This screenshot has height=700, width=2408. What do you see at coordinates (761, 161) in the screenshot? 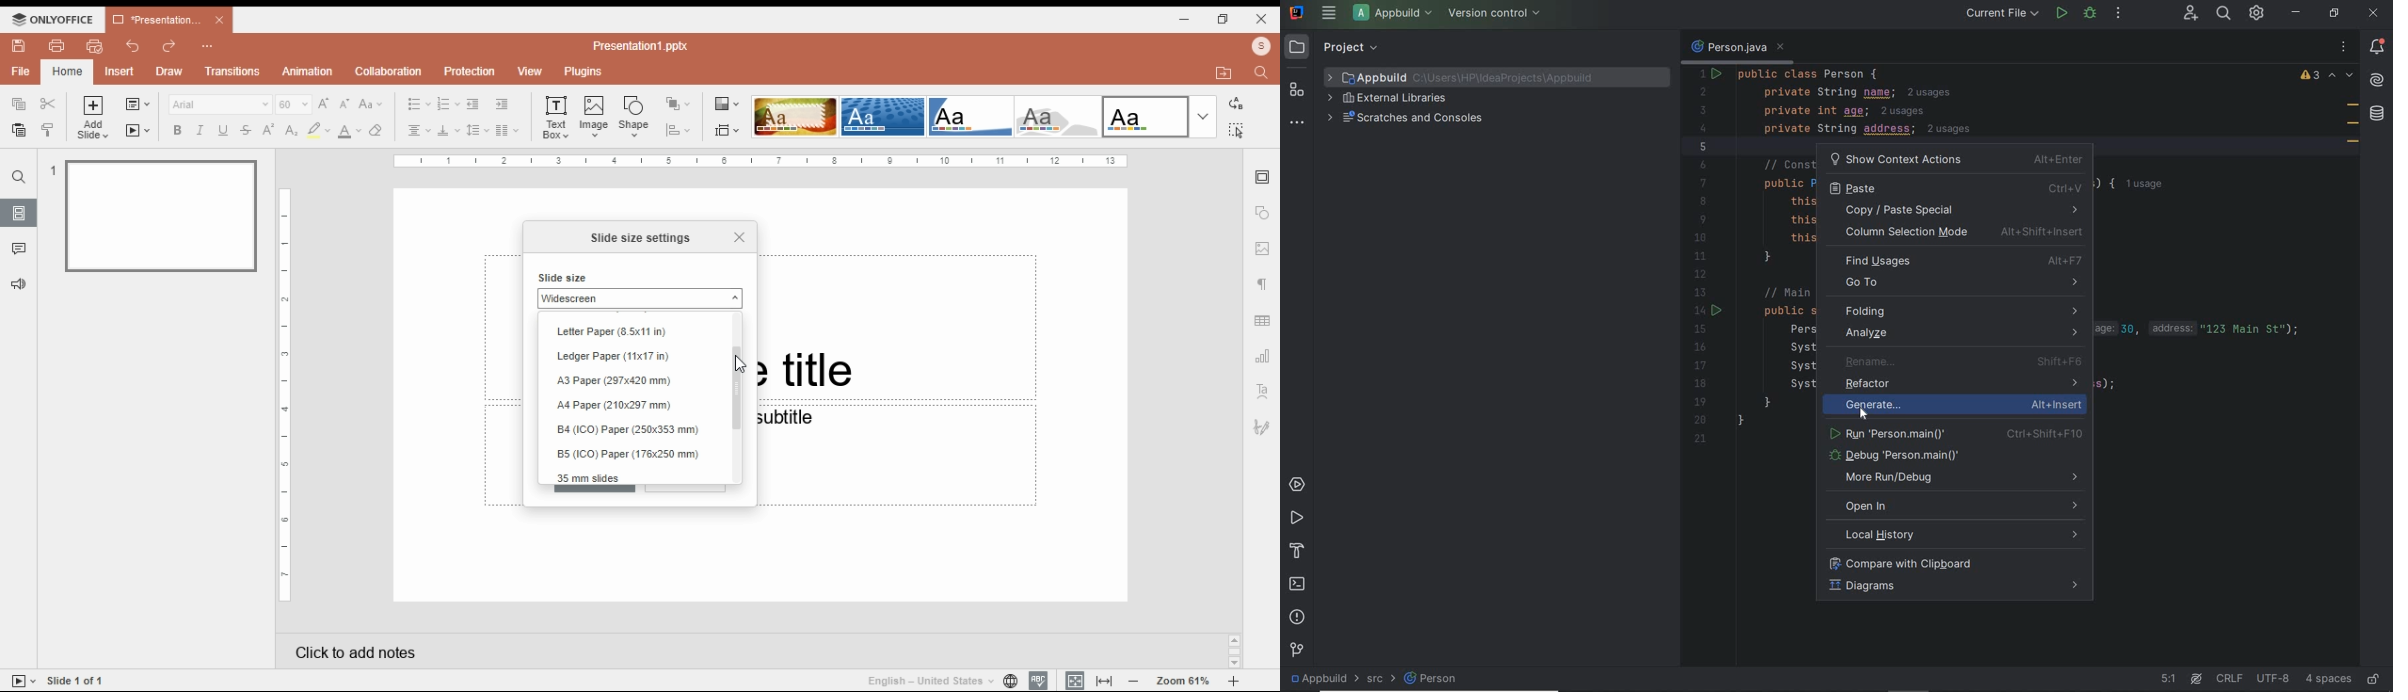
I see `Page Scale` at bounding box center [761, 161].